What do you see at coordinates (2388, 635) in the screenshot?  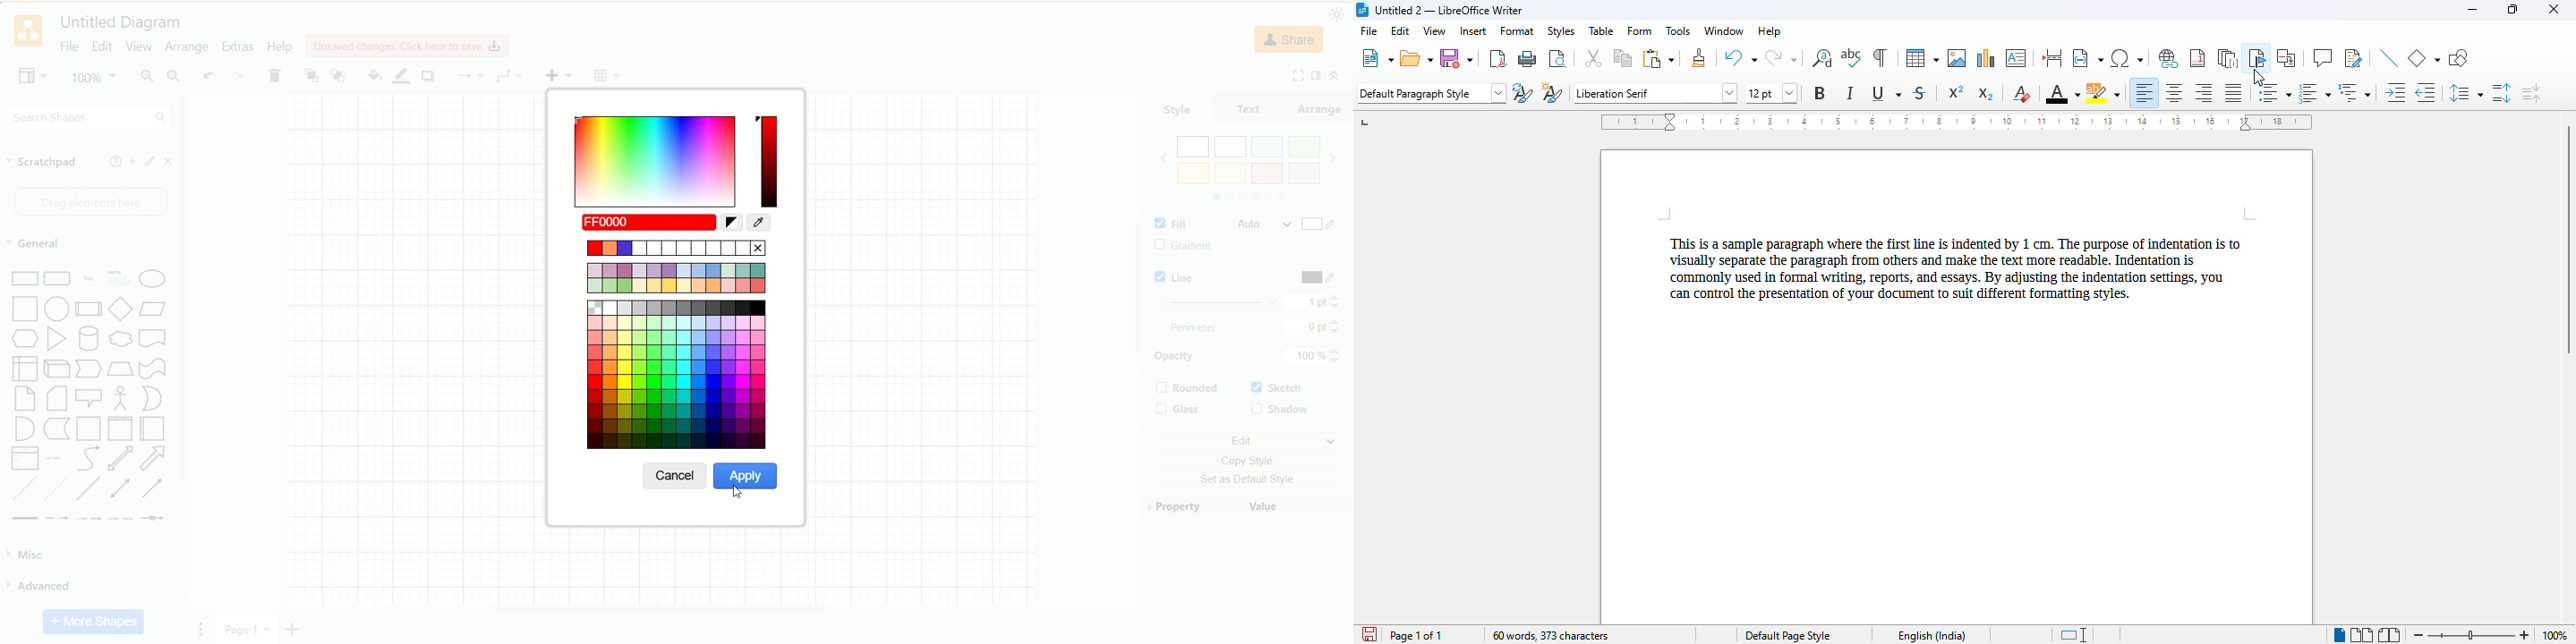 I see `book view` at bounding box center [2388, 635].